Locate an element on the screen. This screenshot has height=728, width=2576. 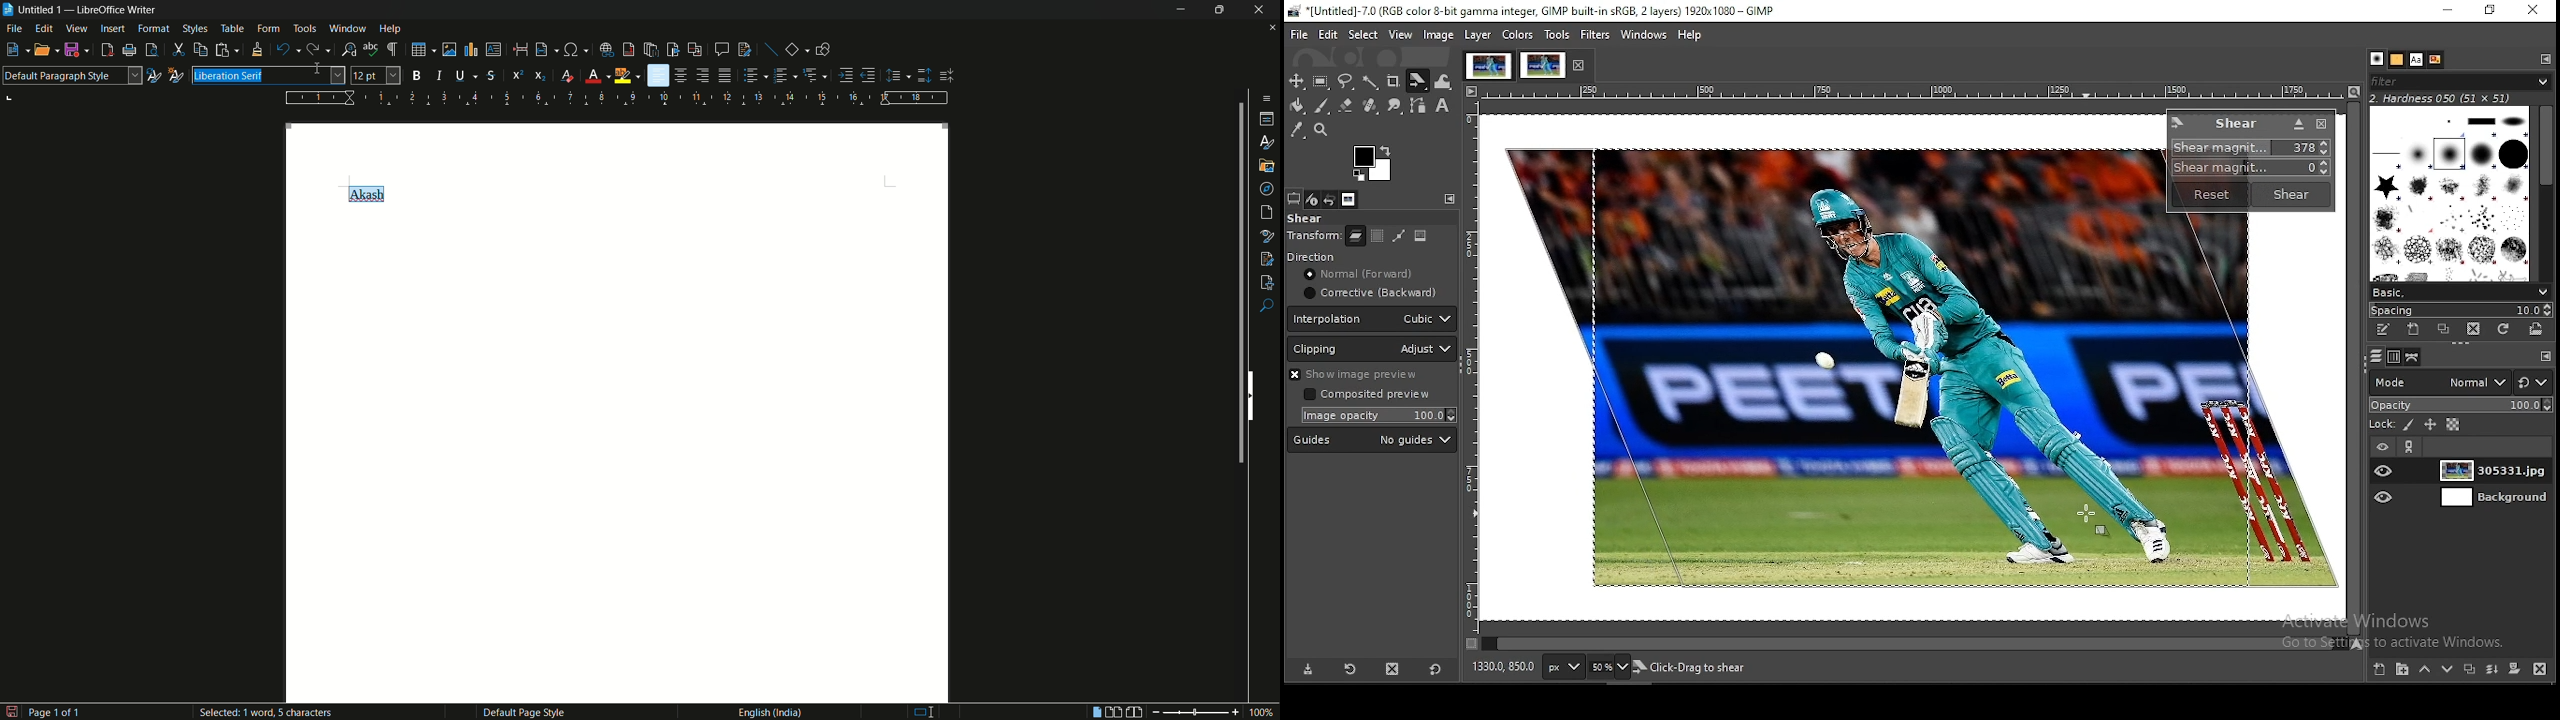
cursor is located at coordinates (321, 70).